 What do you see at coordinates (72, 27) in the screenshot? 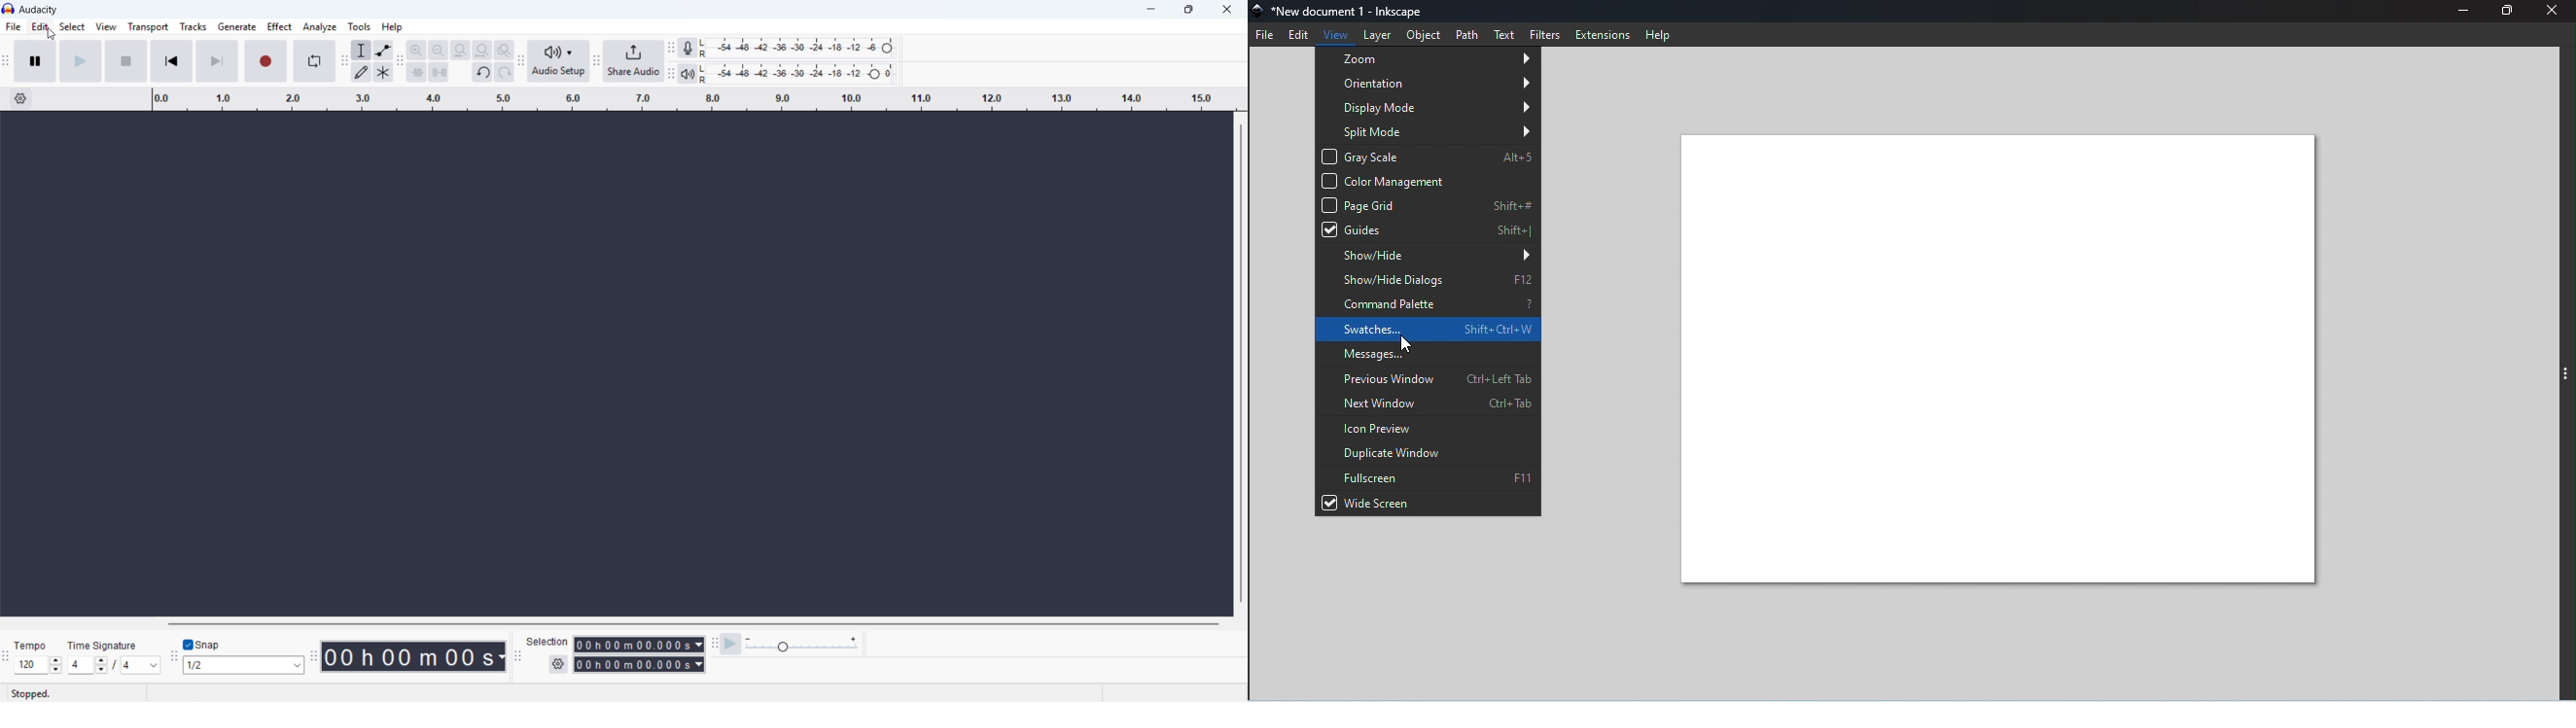
I see `select` at bounding box center [72, 27].